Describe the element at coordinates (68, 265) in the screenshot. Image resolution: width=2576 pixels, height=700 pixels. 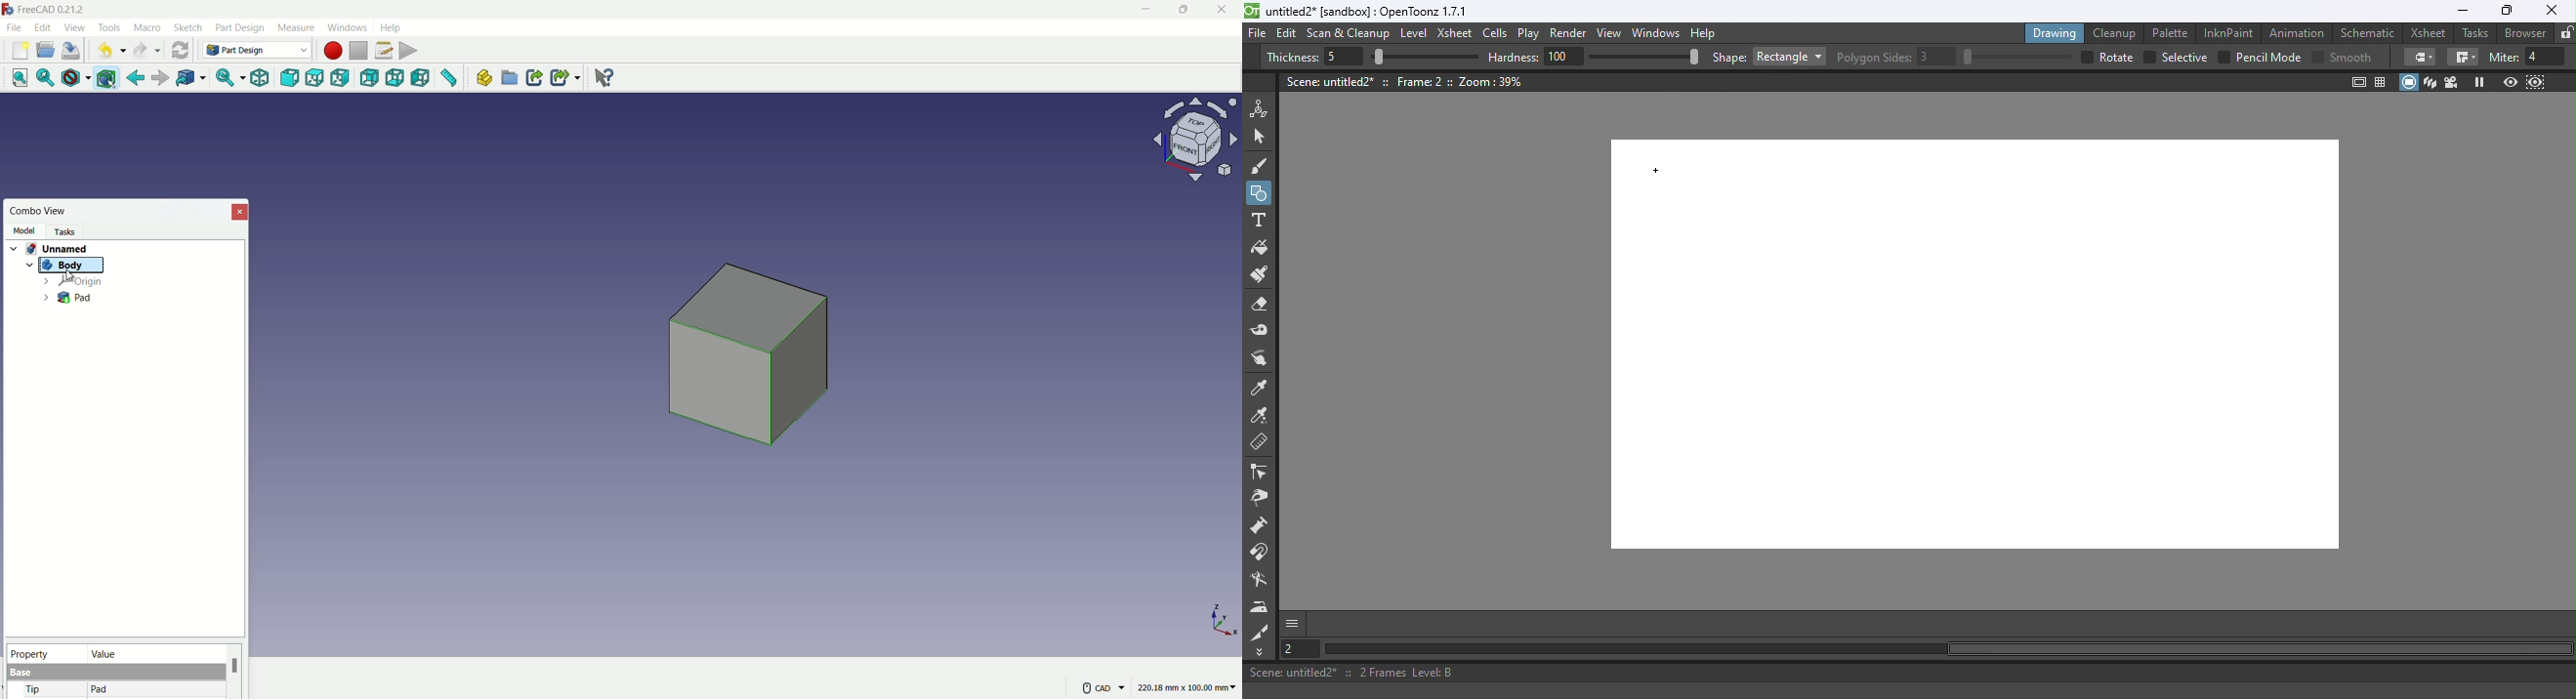
I see `Body` at that location.